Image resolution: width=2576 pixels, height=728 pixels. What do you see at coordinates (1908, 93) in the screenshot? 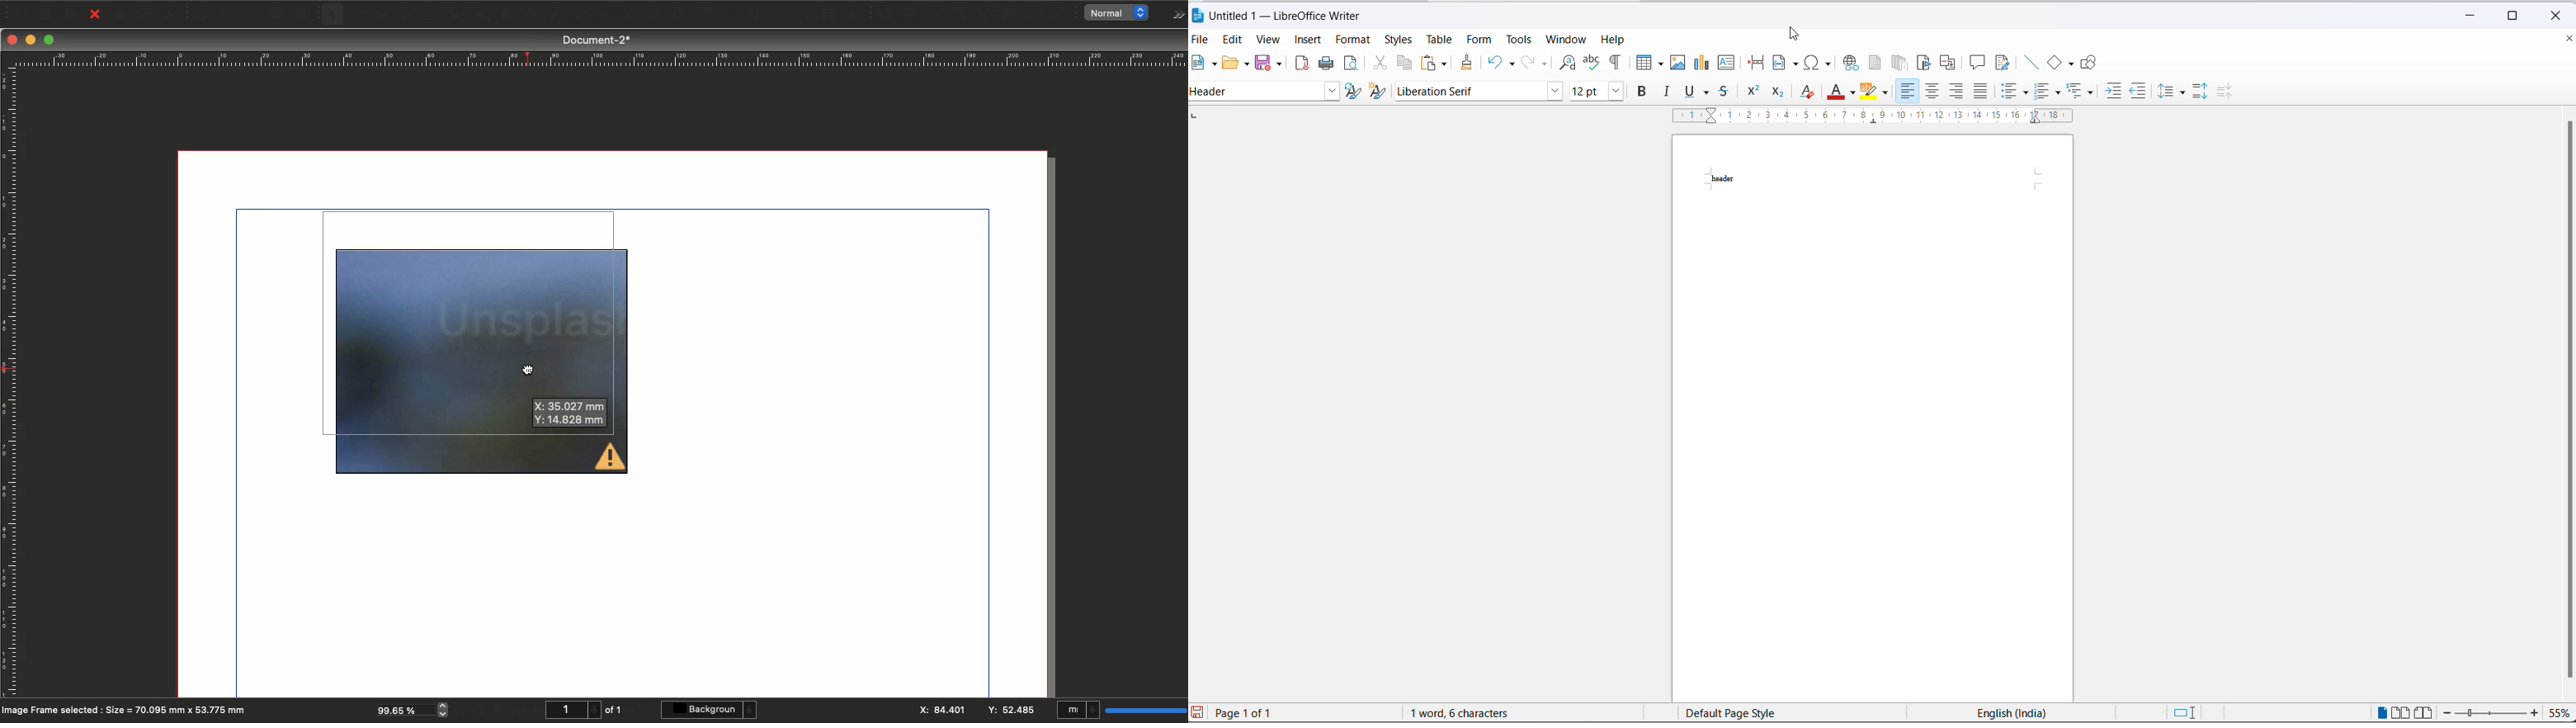
I see `text align left` at bounding box center [1908, 93].